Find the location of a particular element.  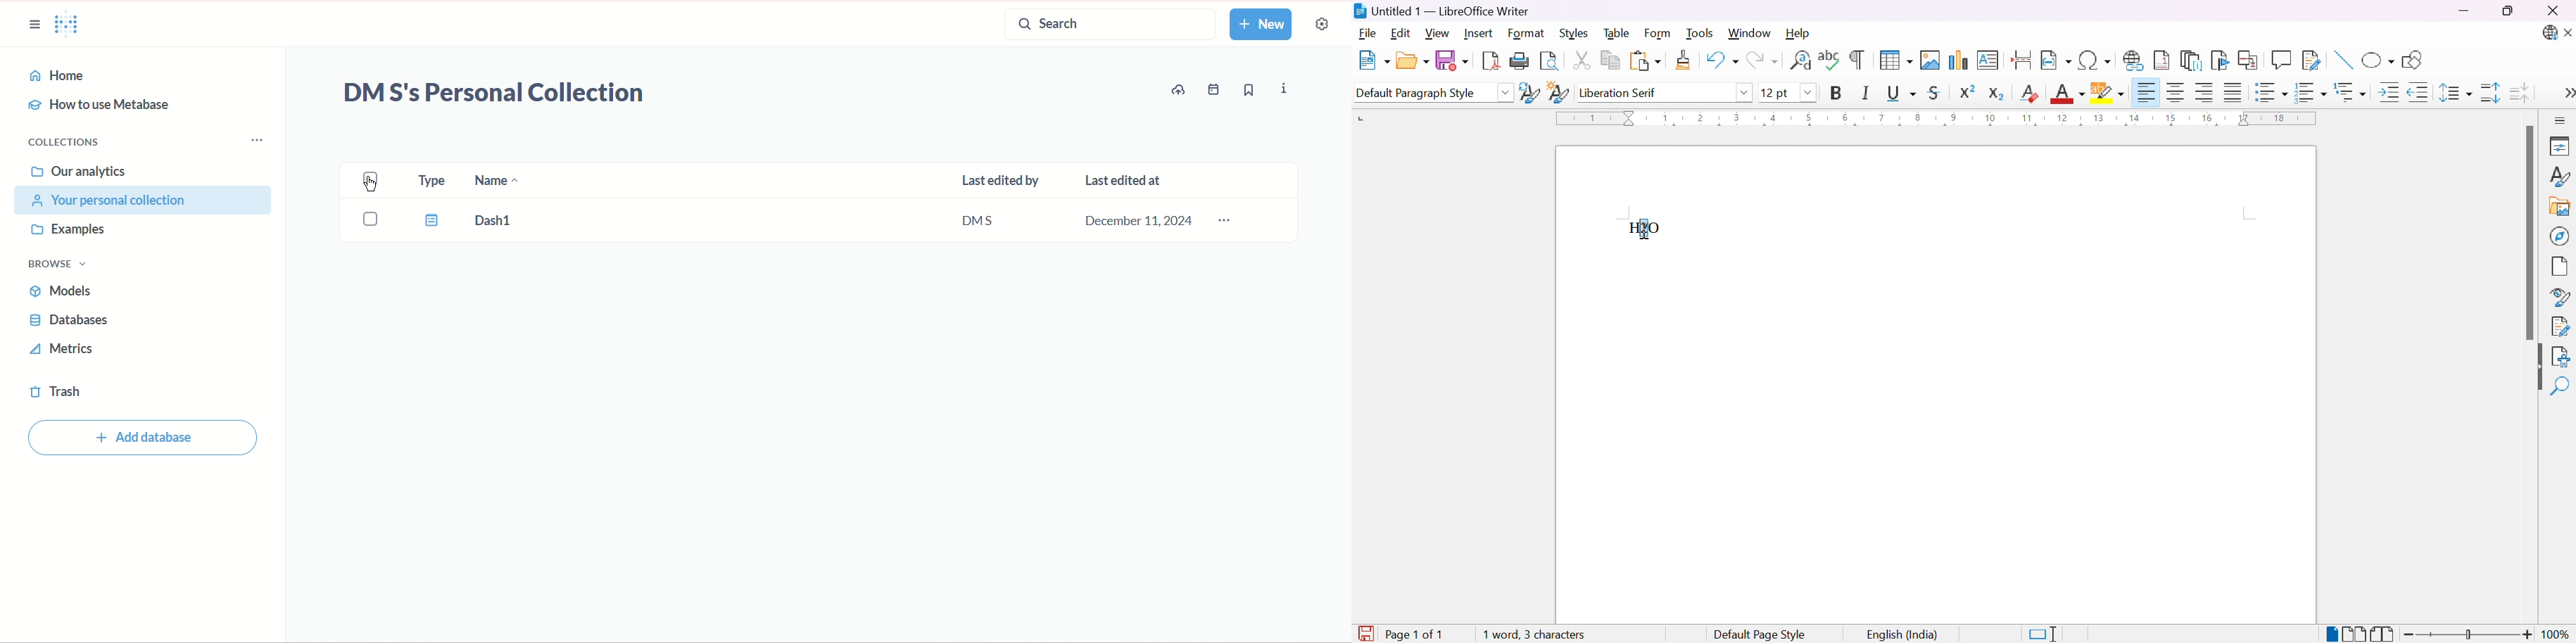

Updates available. is located at coordinates (2549, 33).